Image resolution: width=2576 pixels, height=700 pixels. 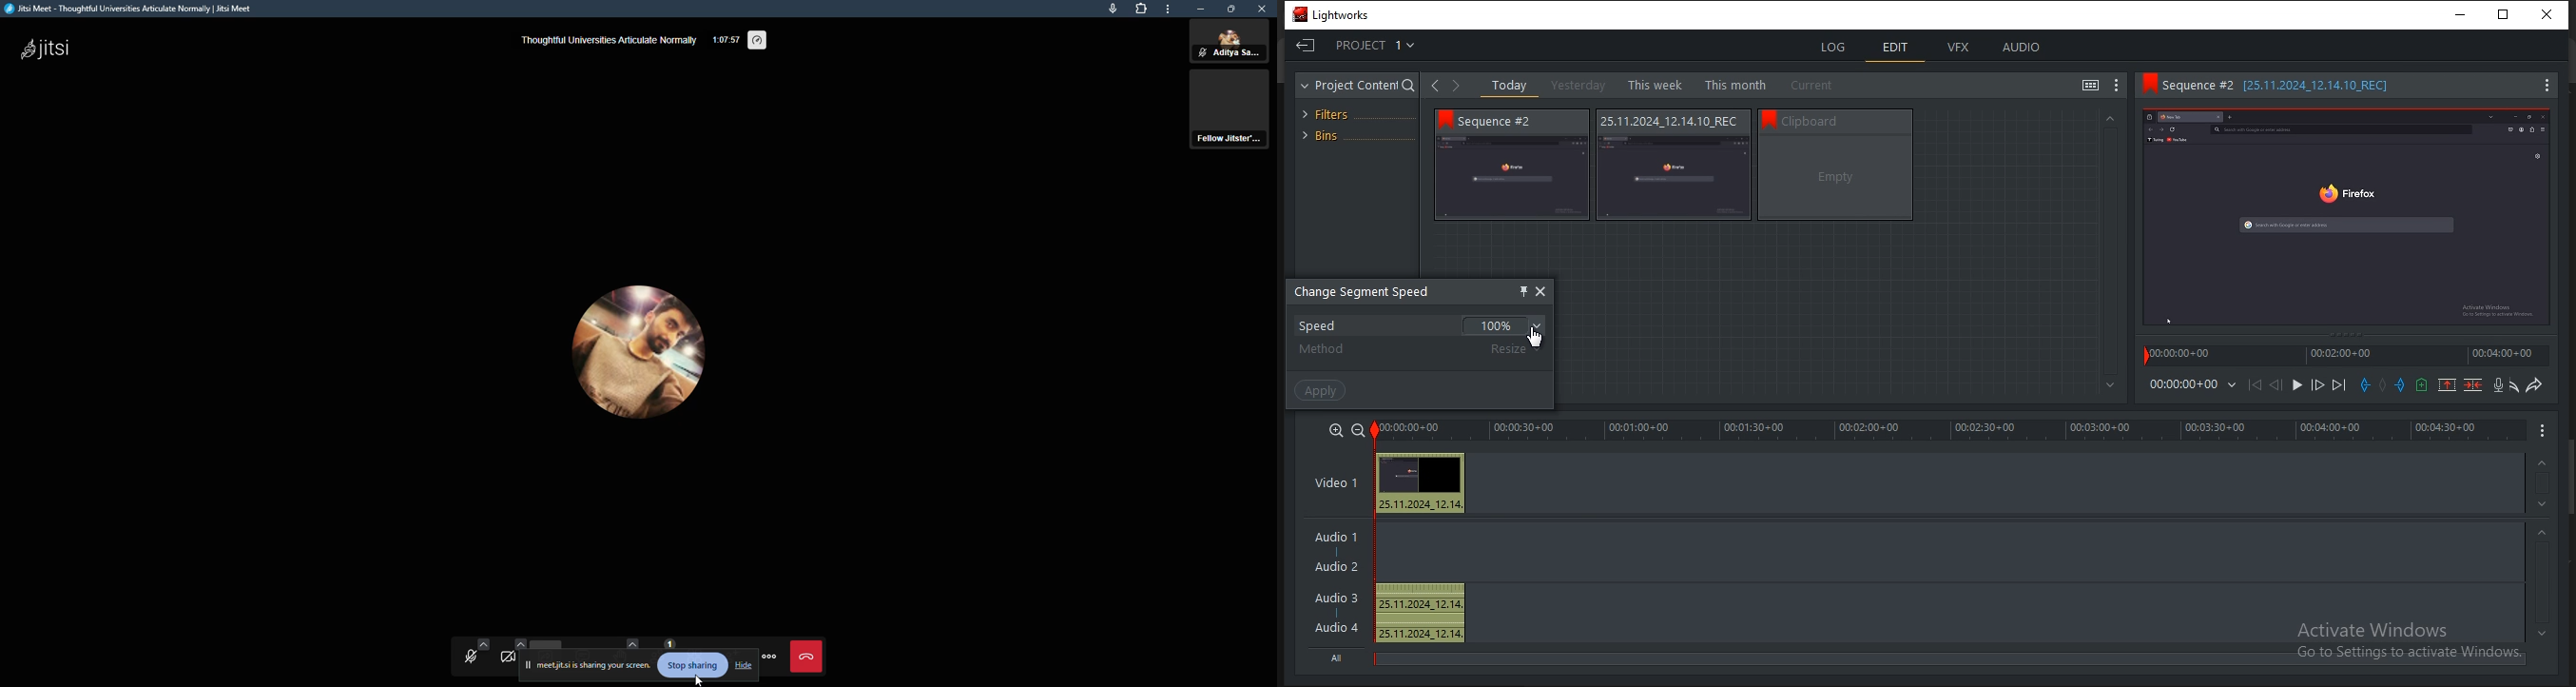 What do you see at coordinates (809, 657) in the screenshot?
I see `end call` at bounding box center [809, 657].